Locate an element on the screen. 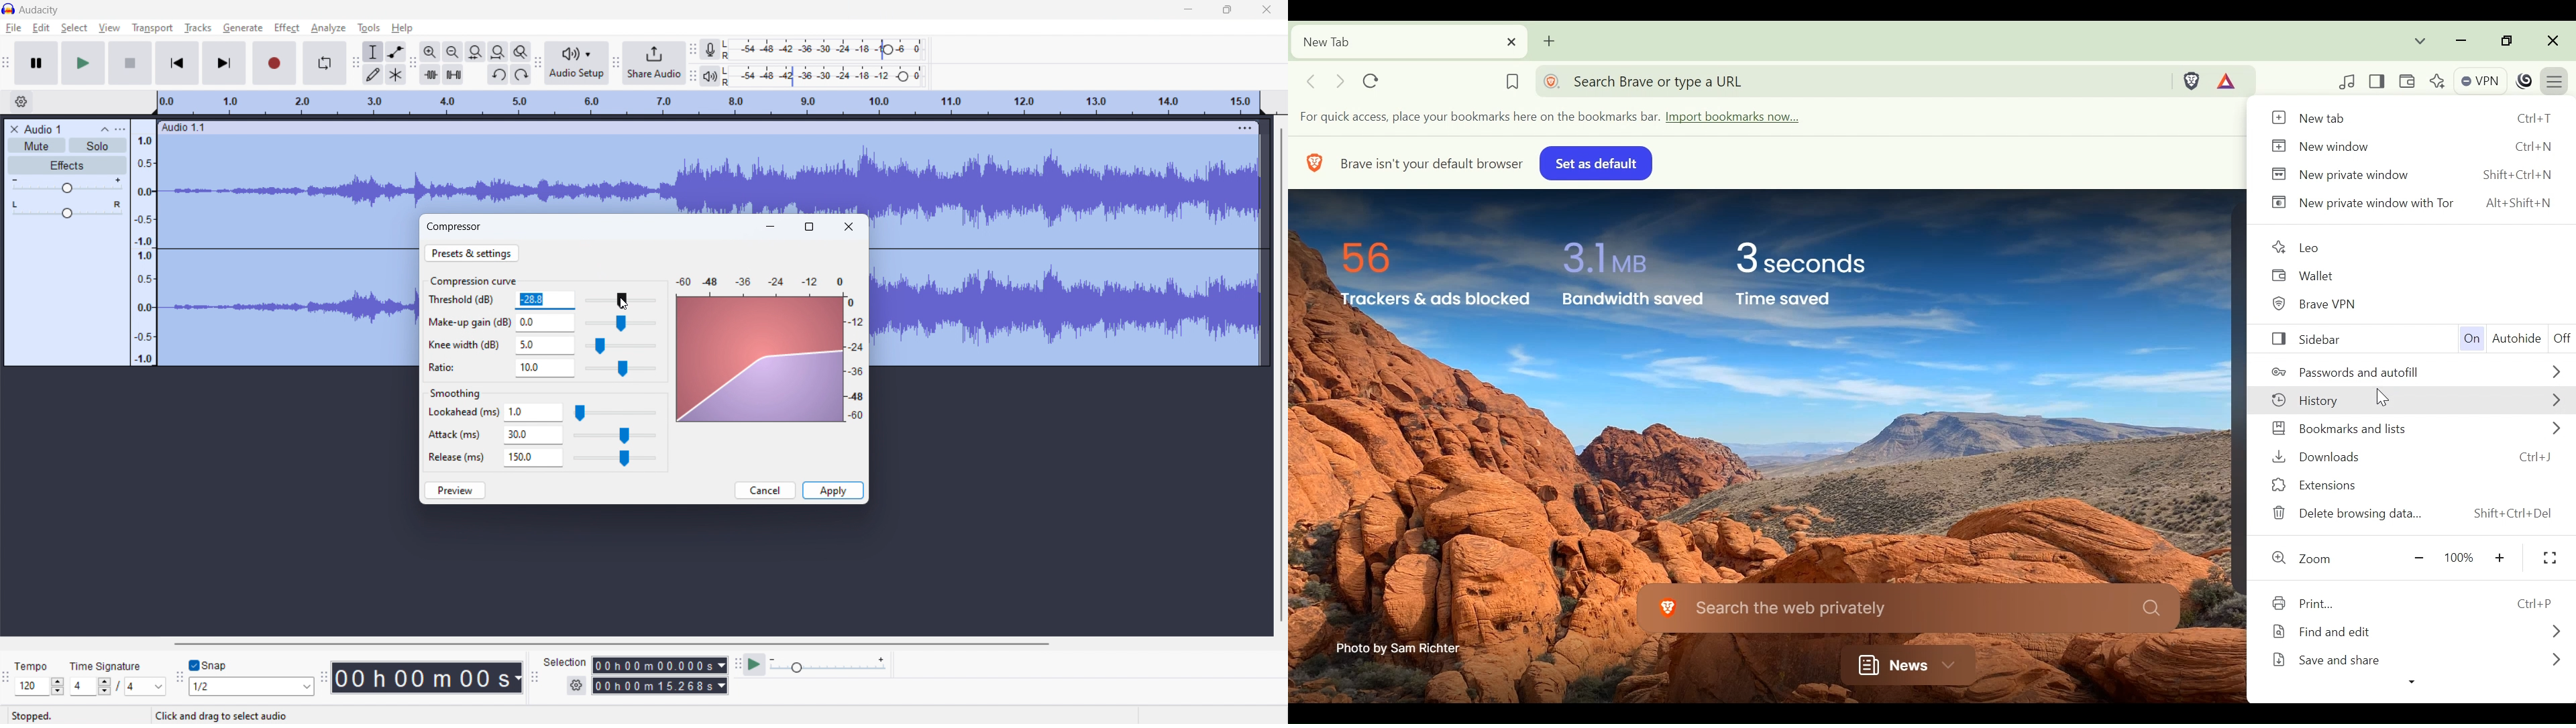 This screenshot has width=2576, height=728. skip to start is located at coordinates (177, 63).